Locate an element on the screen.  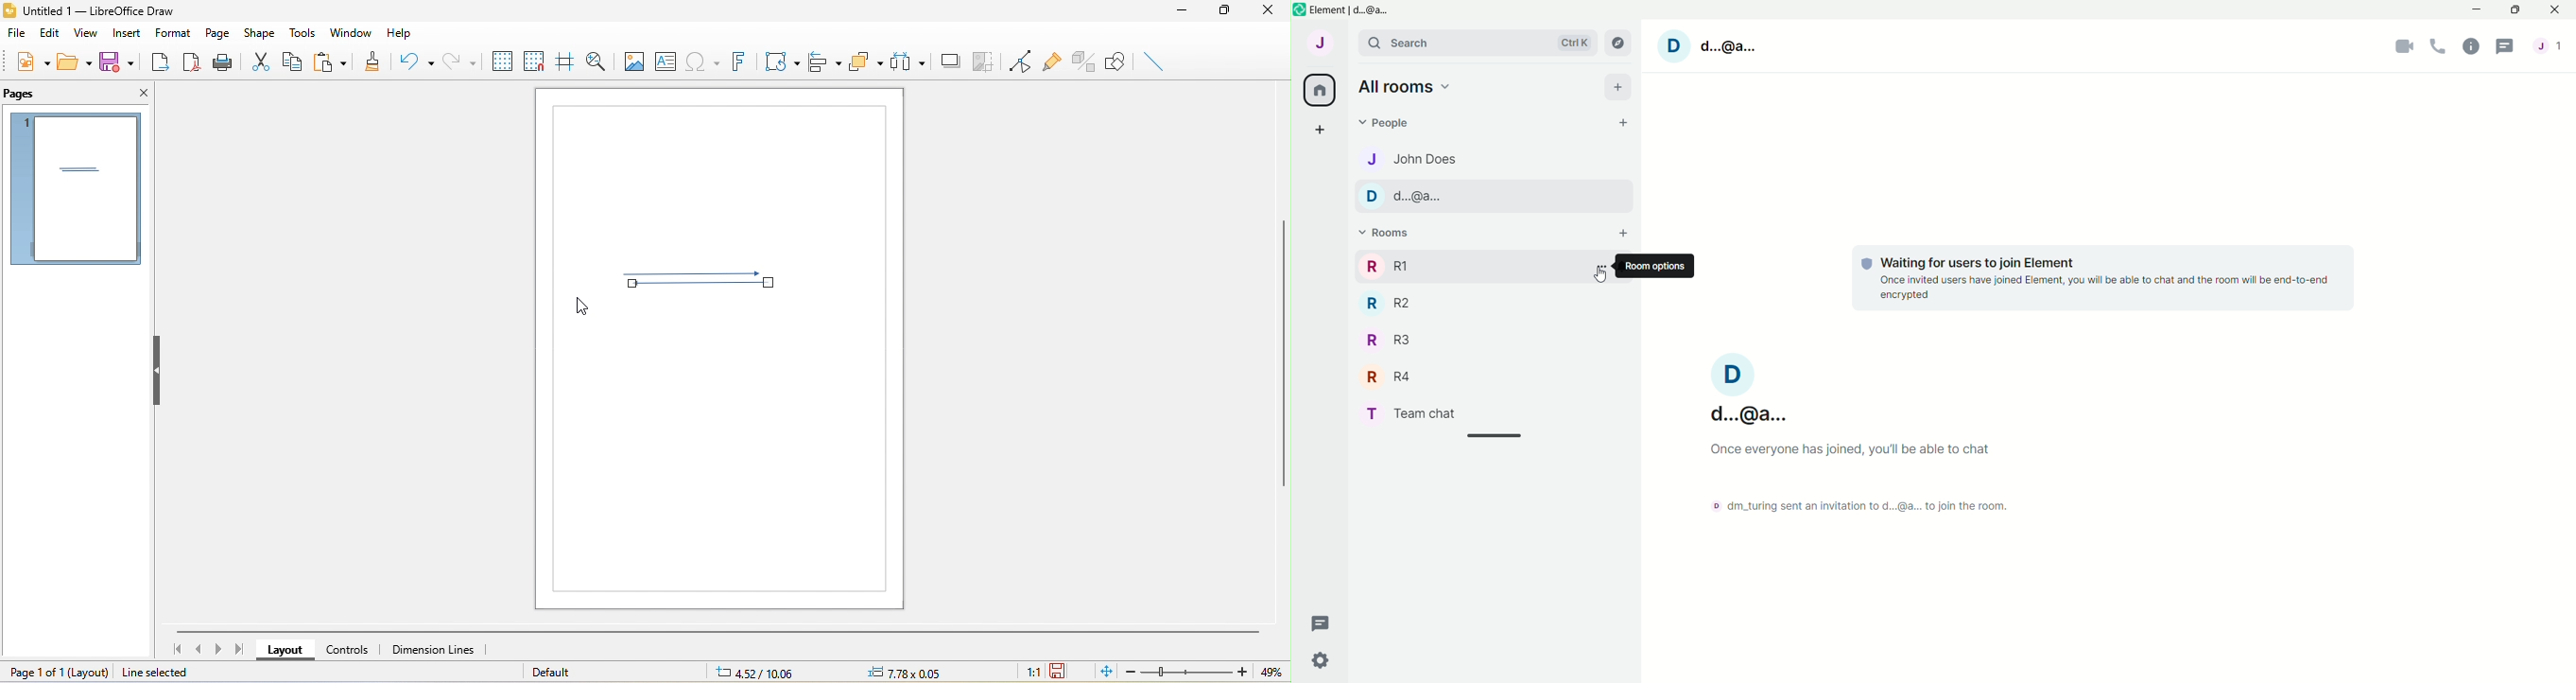
special character is located at coordinates (701, 61).